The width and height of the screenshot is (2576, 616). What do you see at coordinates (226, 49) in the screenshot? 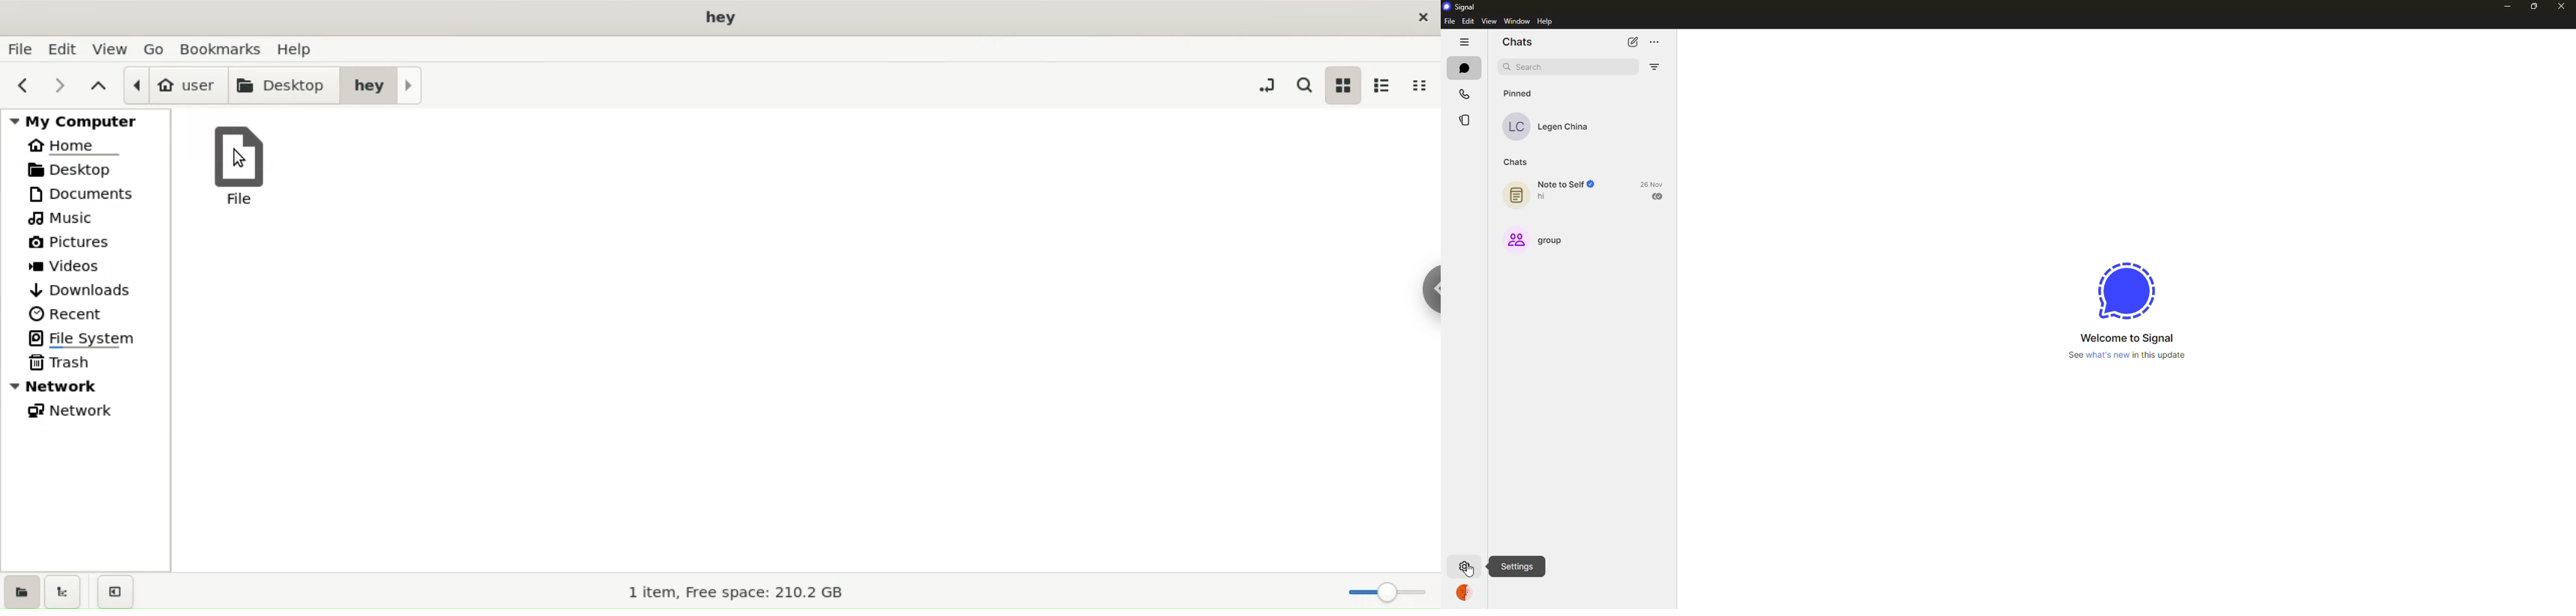
I see `boomarks` at bounding box center [226, 49].